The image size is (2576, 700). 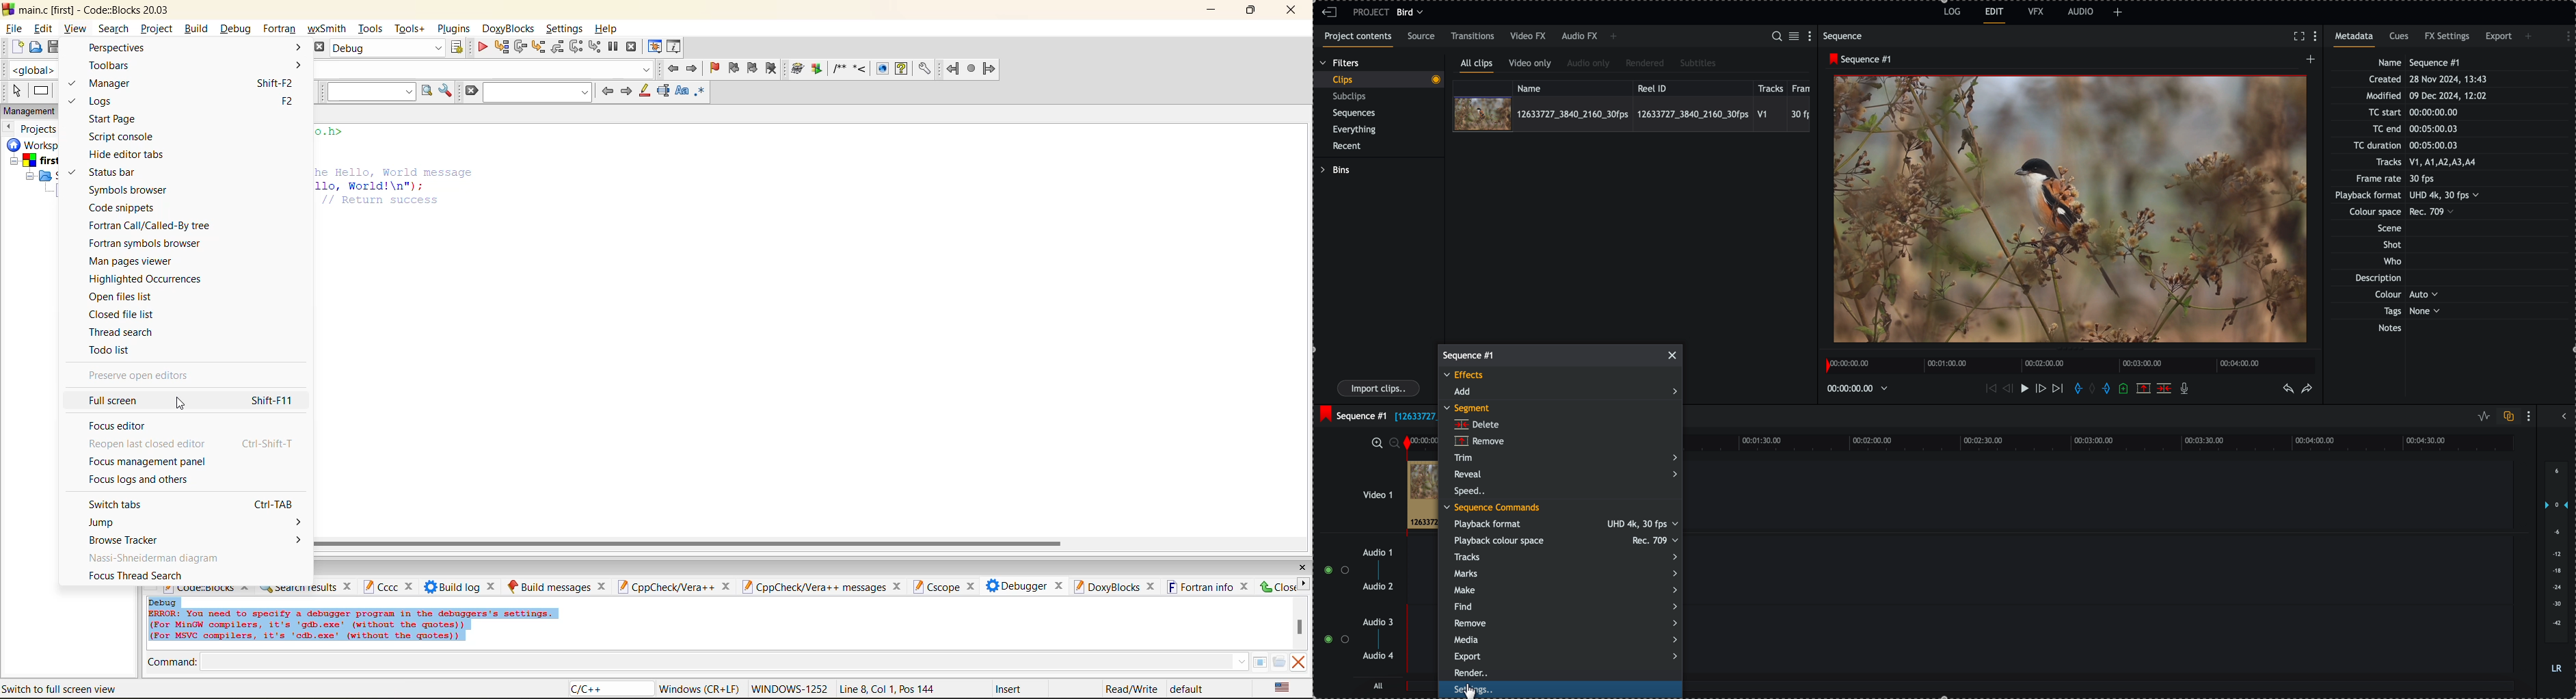 What do you see at coordinates (2144, 388) in the screenshot?
I see `remove the marked section` at bounding box center [2144, 388].